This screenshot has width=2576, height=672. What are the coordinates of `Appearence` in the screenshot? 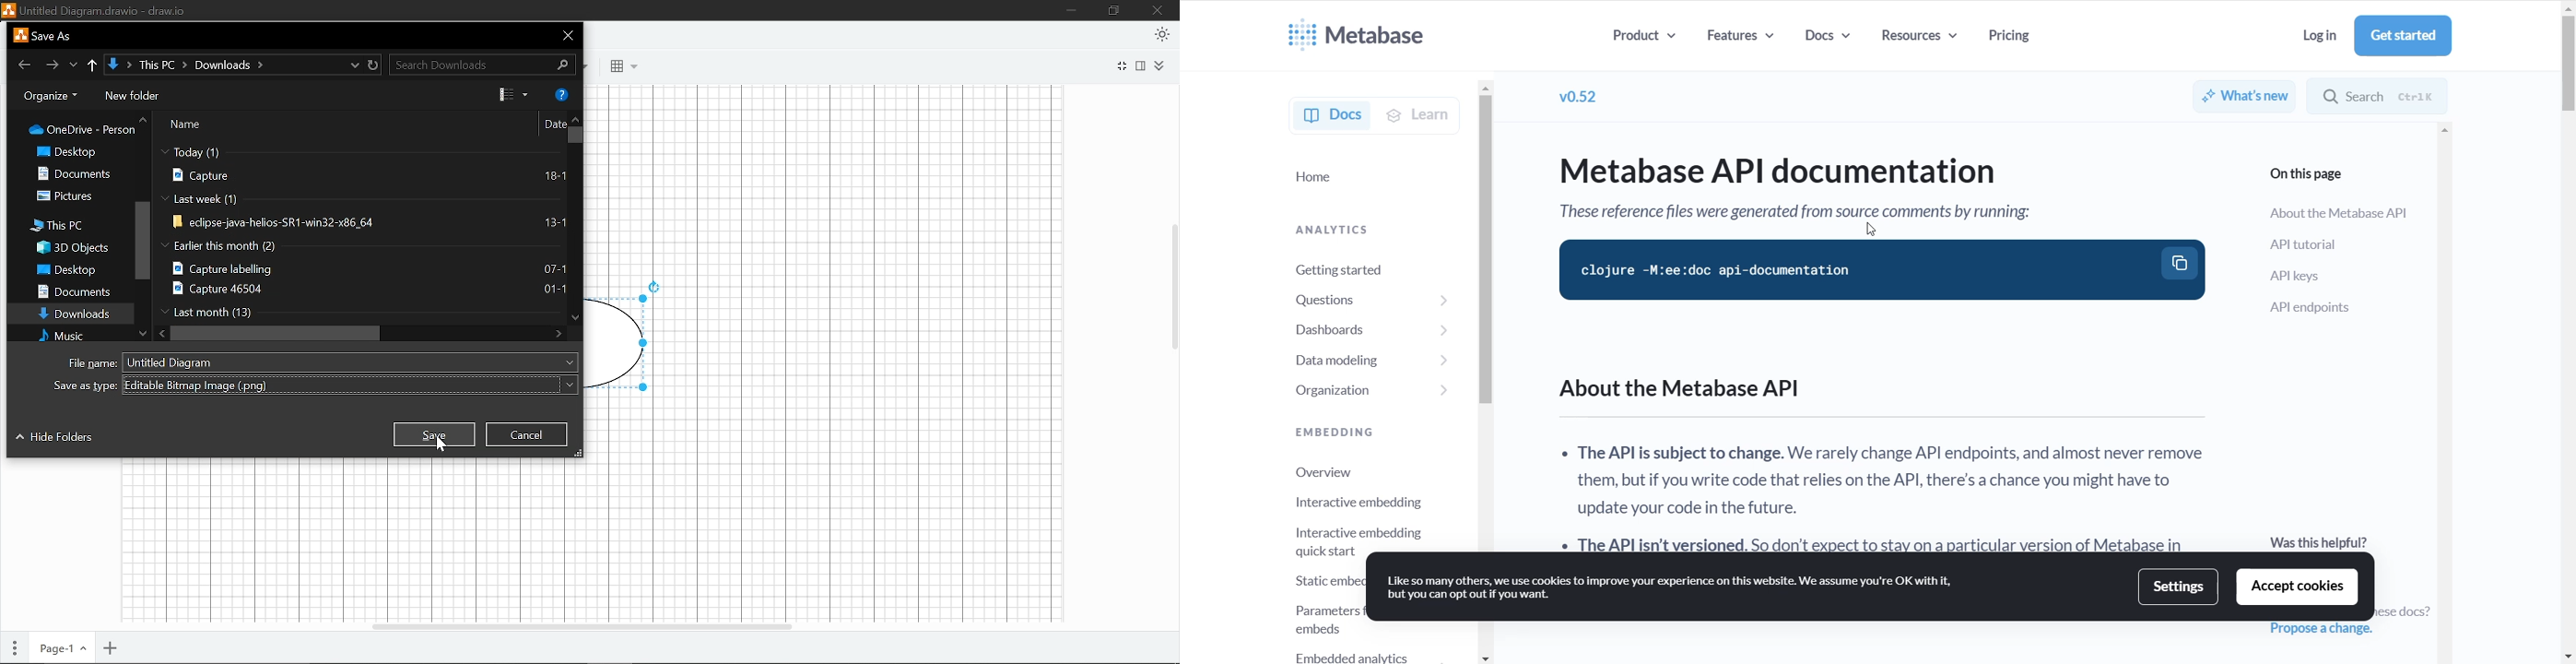 It's located at (1162, 35).